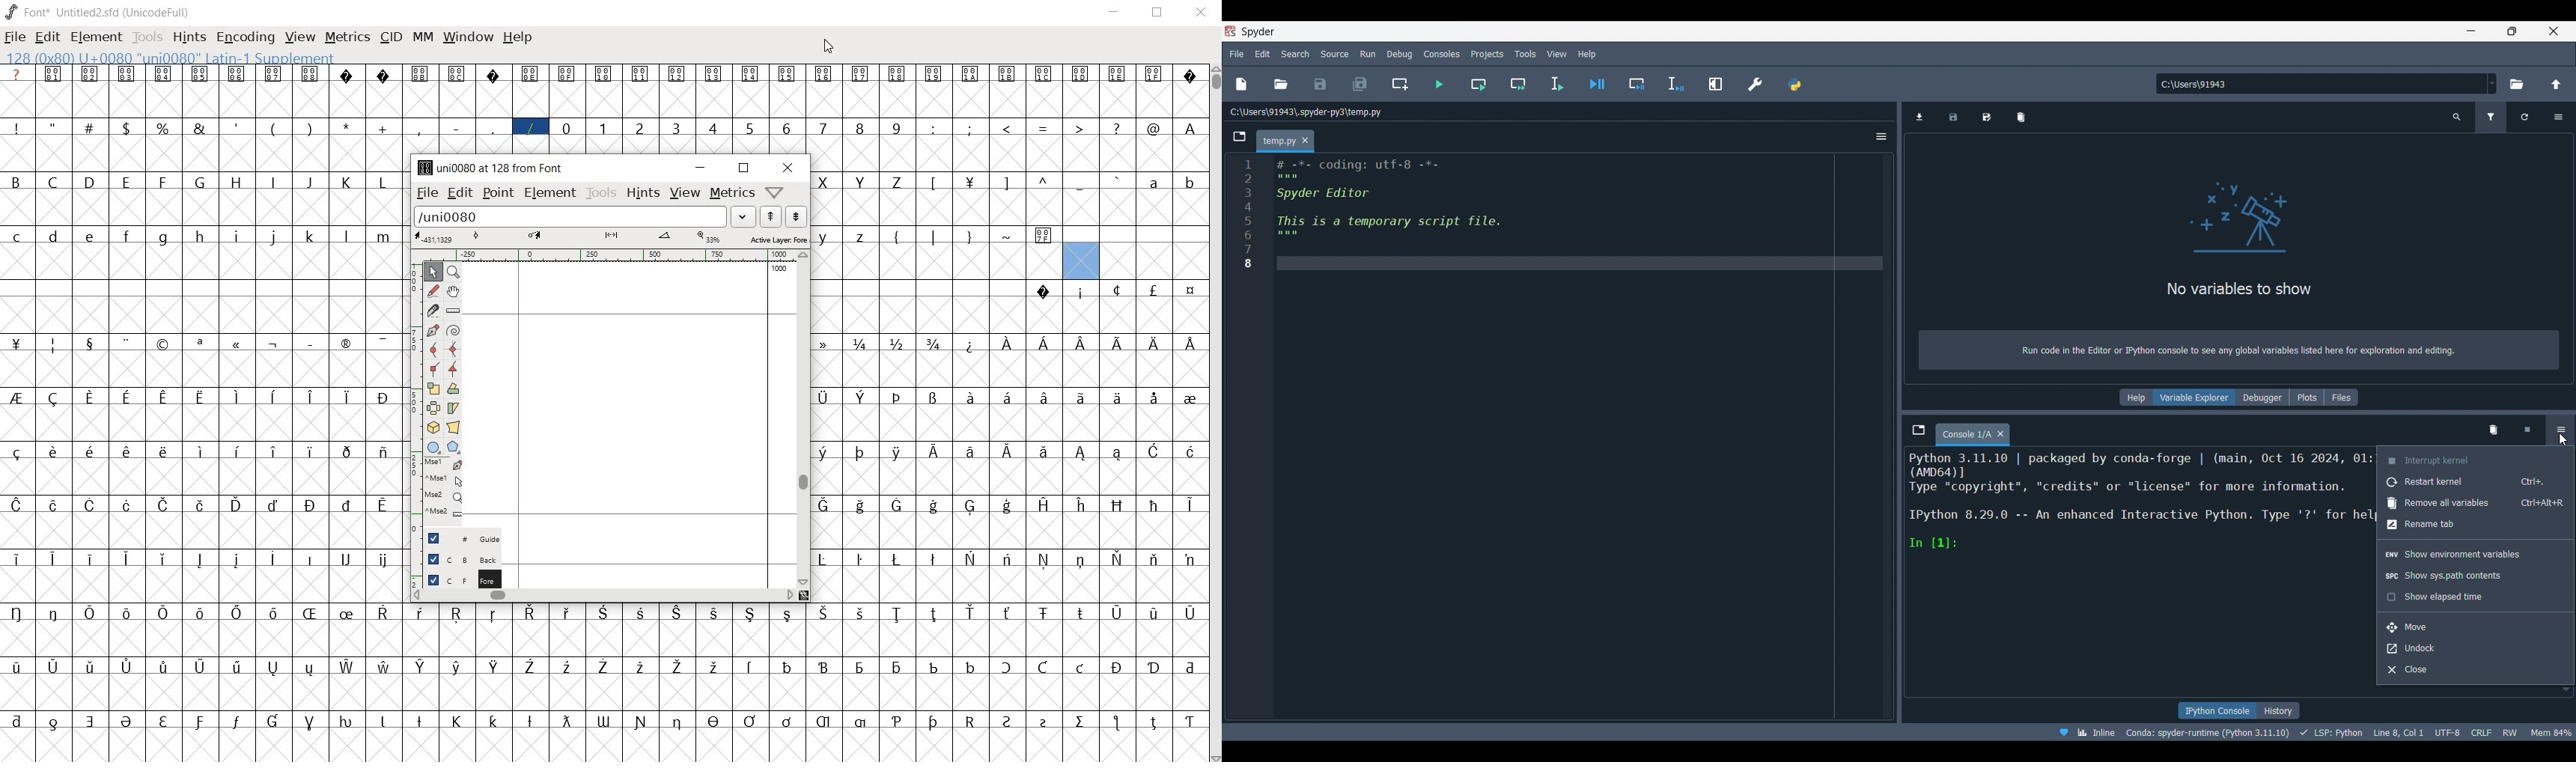  Describe the element at coordinates (300, 35) in the screenshot. I see `VIEW` at that location.